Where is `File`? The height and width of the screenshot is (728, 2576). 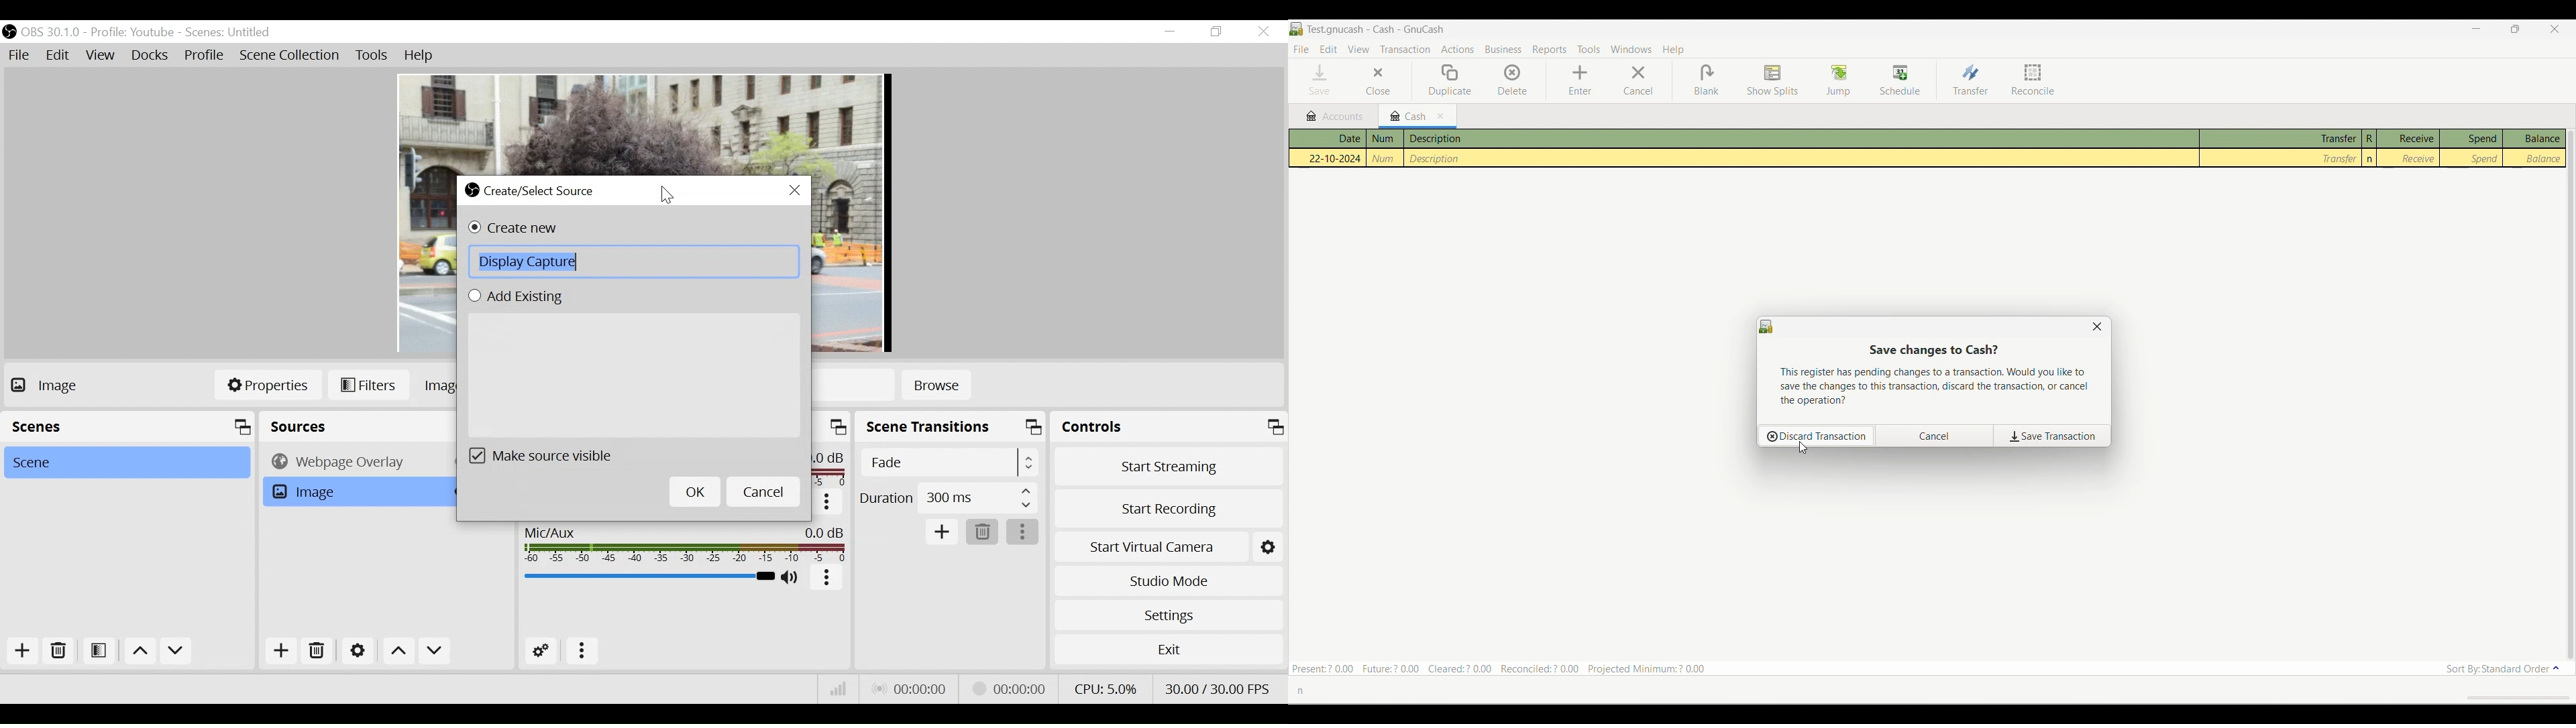 File is located at coordinates (1301, 49).